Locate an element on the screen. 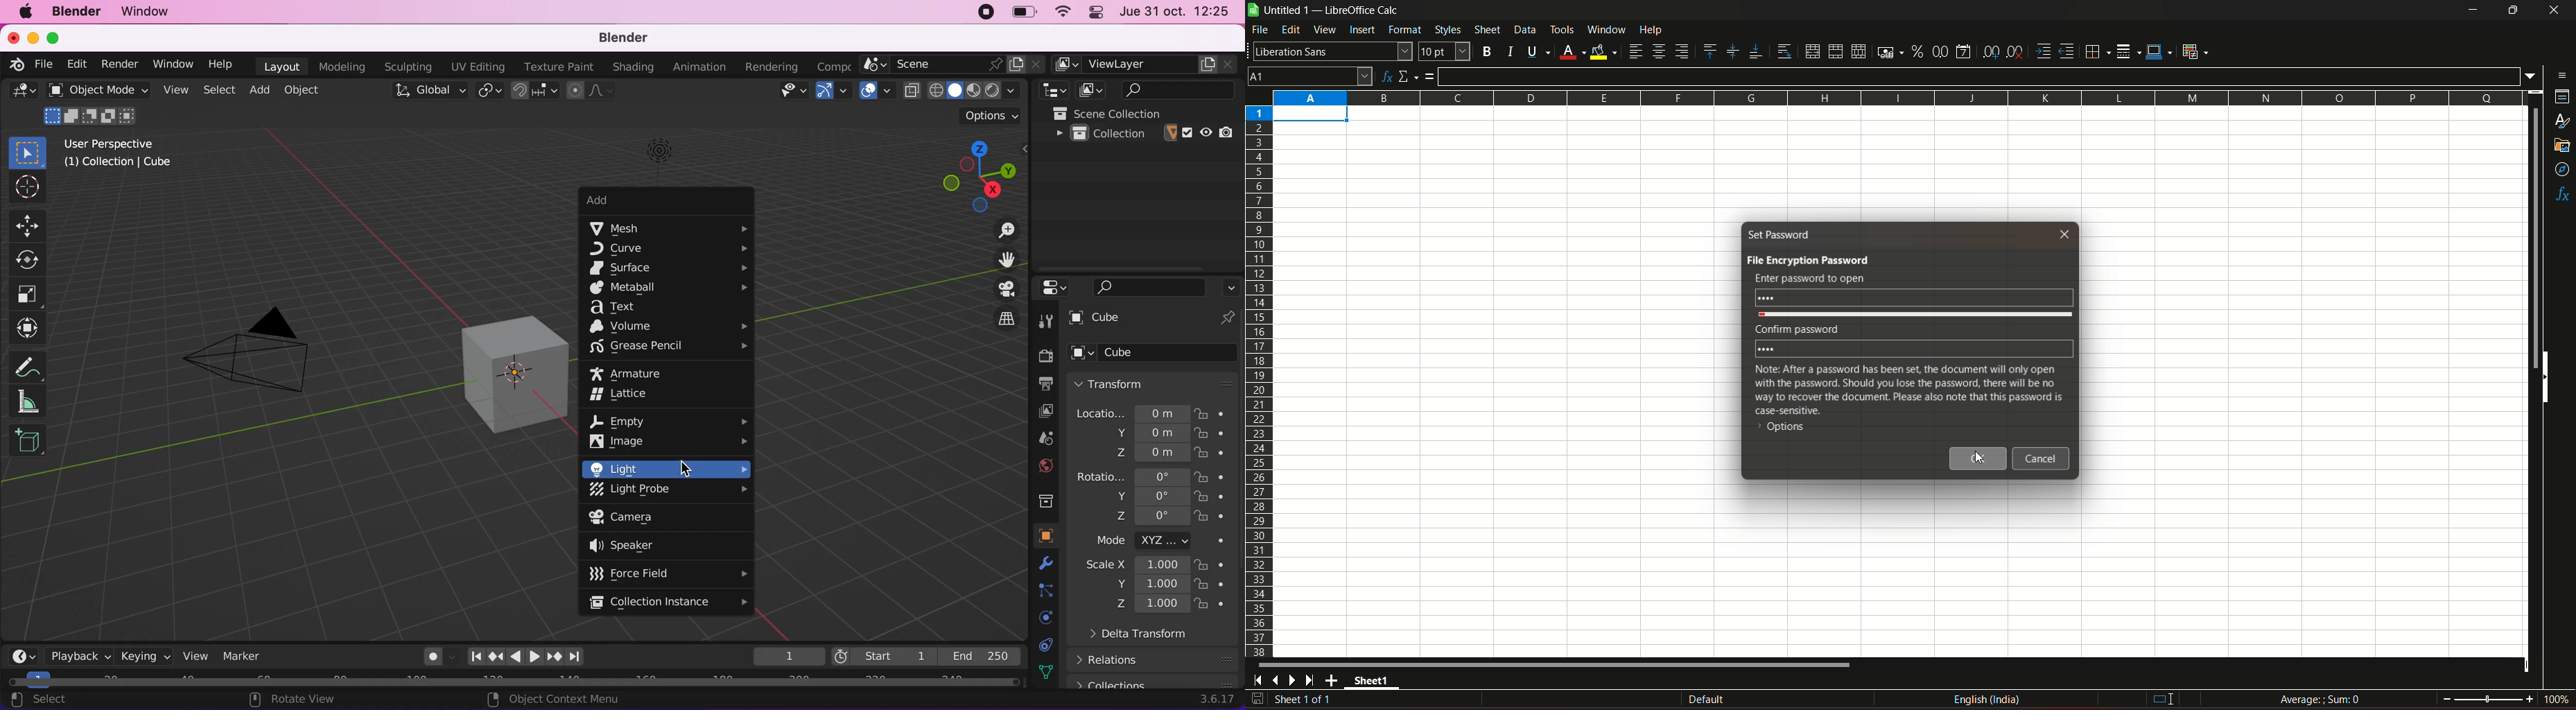  select is located at coordinates (57, 701).